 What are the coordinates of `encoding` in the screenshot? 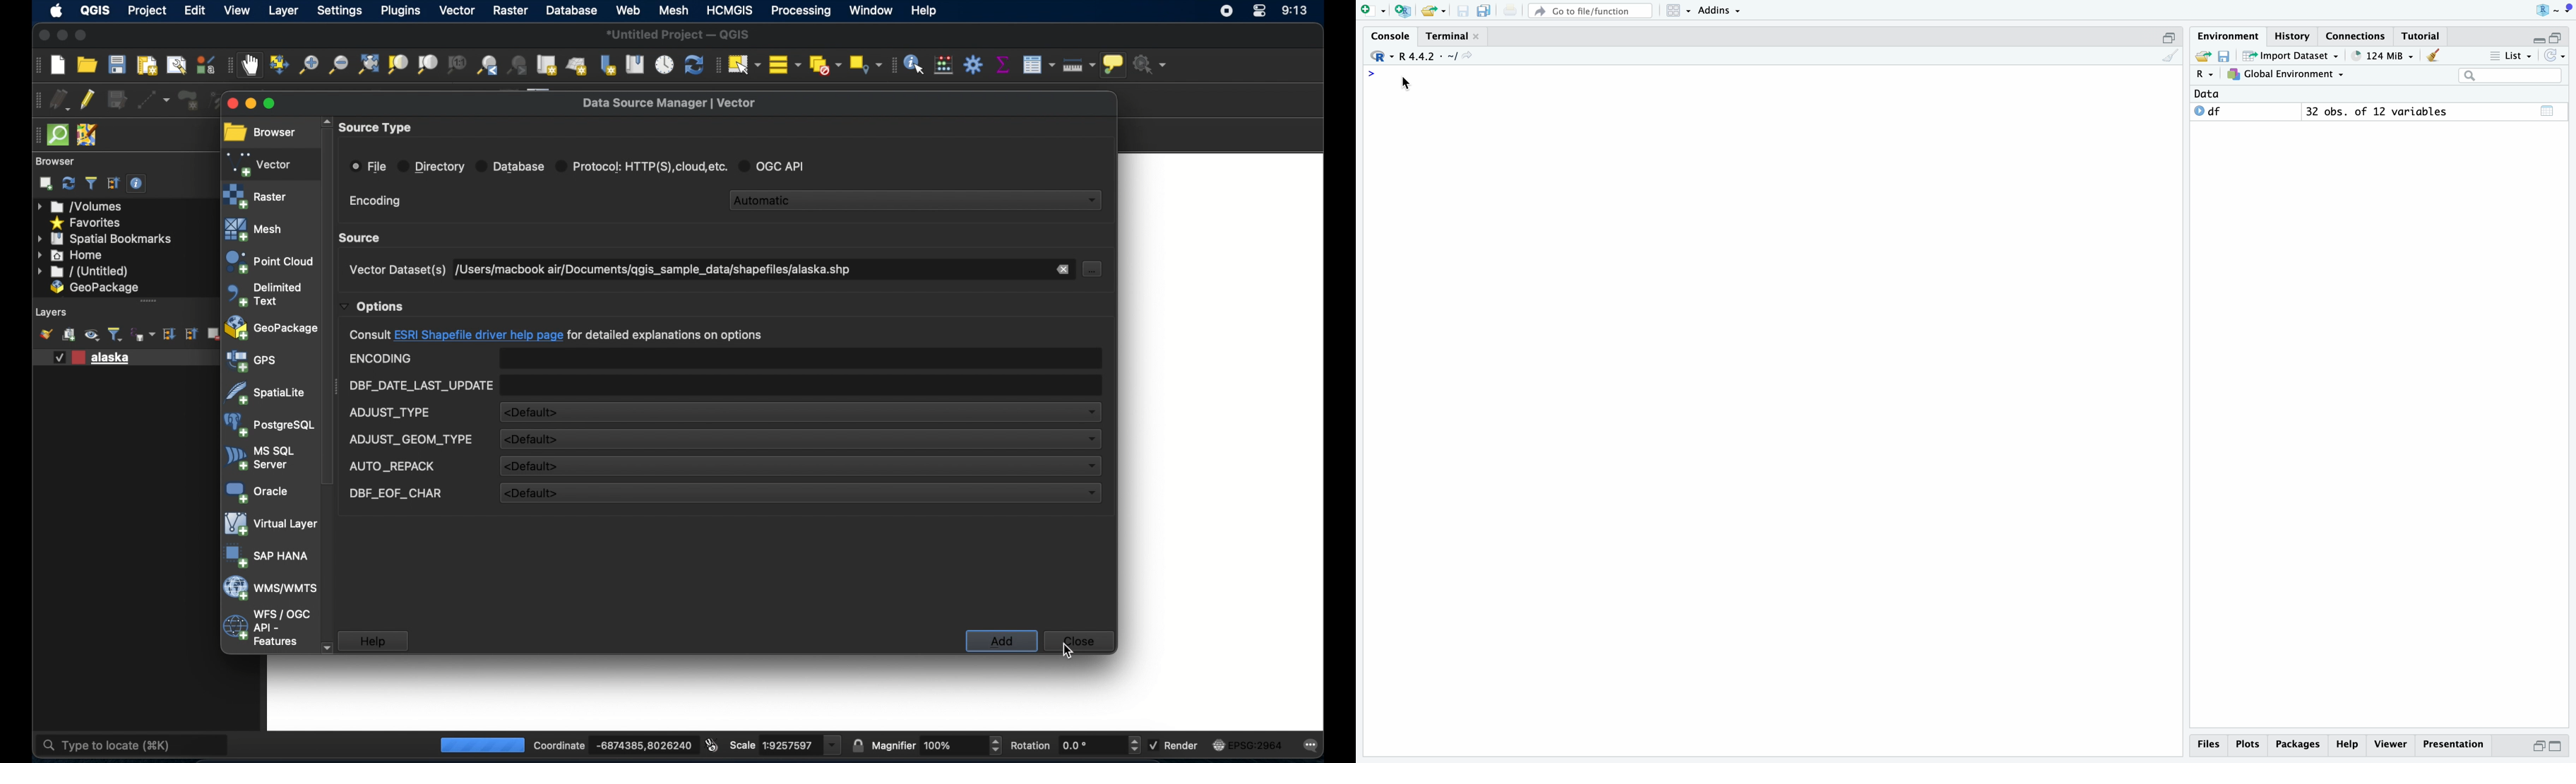 It's located at (381, 359).